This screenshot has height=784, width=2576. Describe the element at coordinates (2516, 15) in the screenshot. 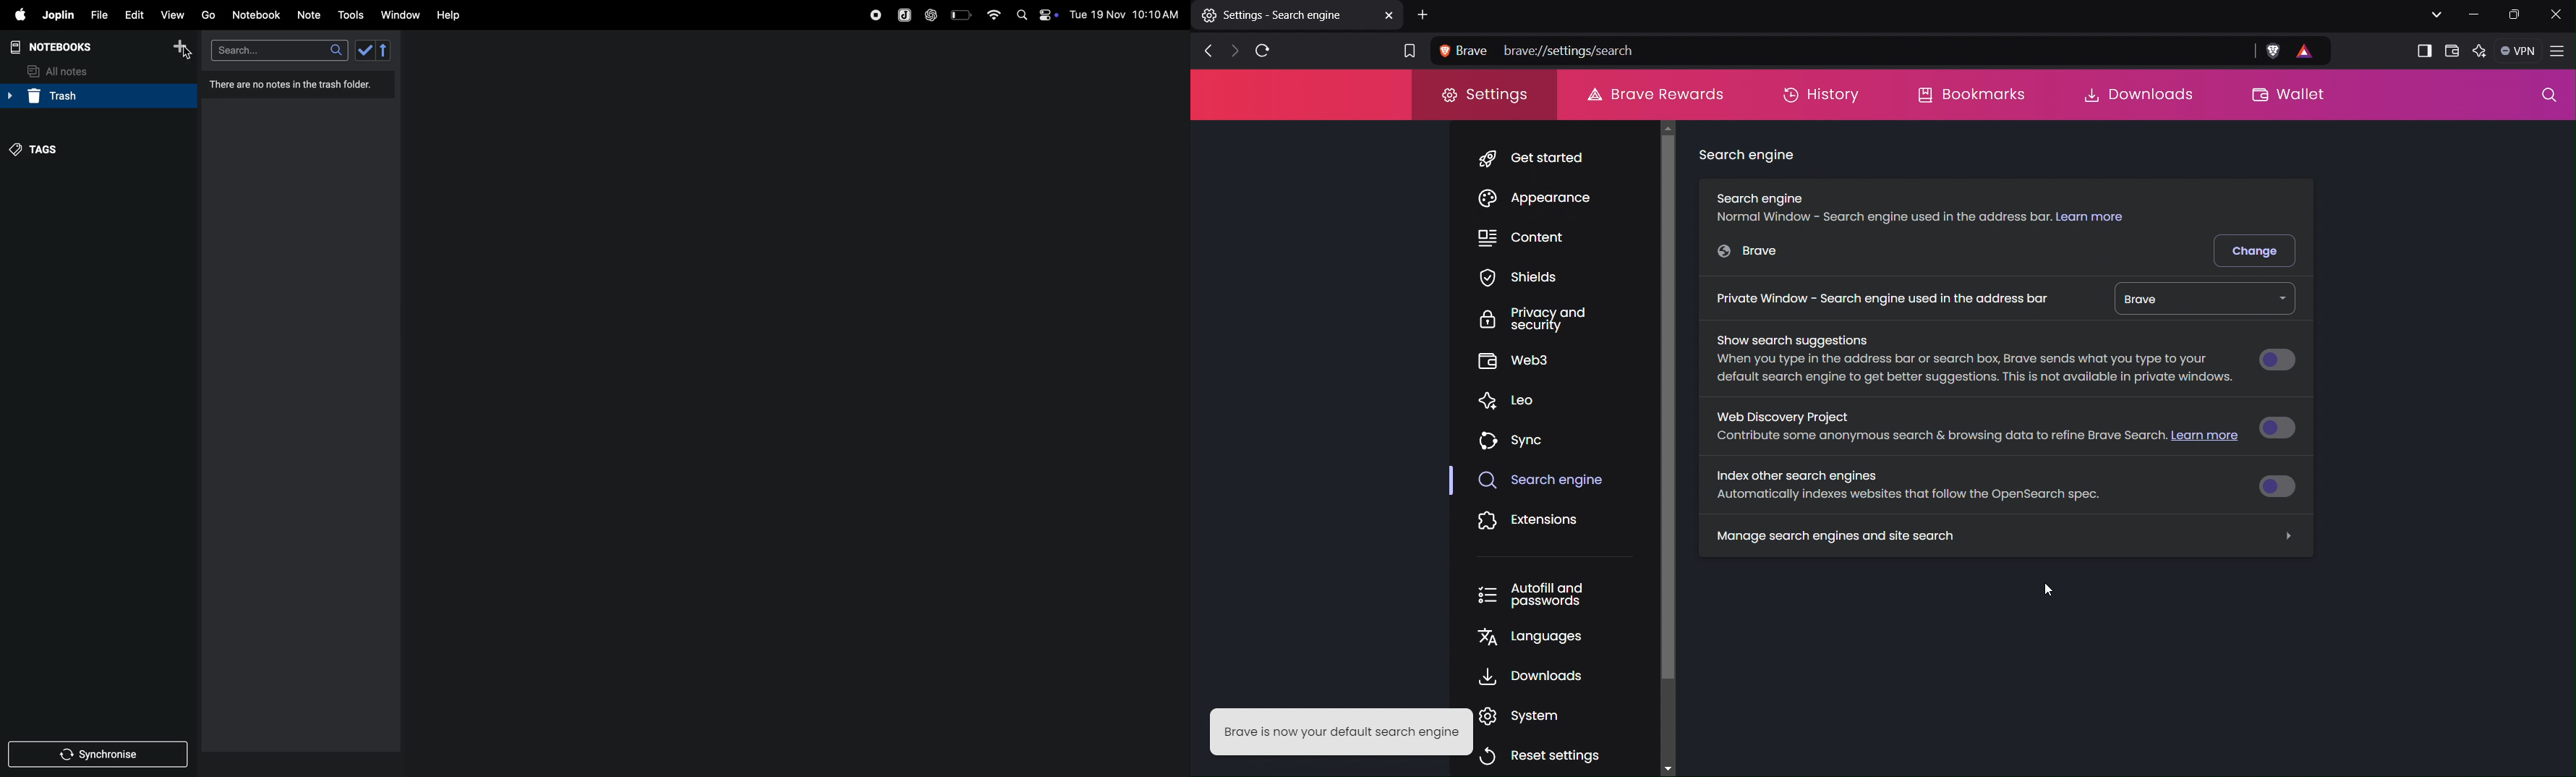

I see `Maximize` at that location.